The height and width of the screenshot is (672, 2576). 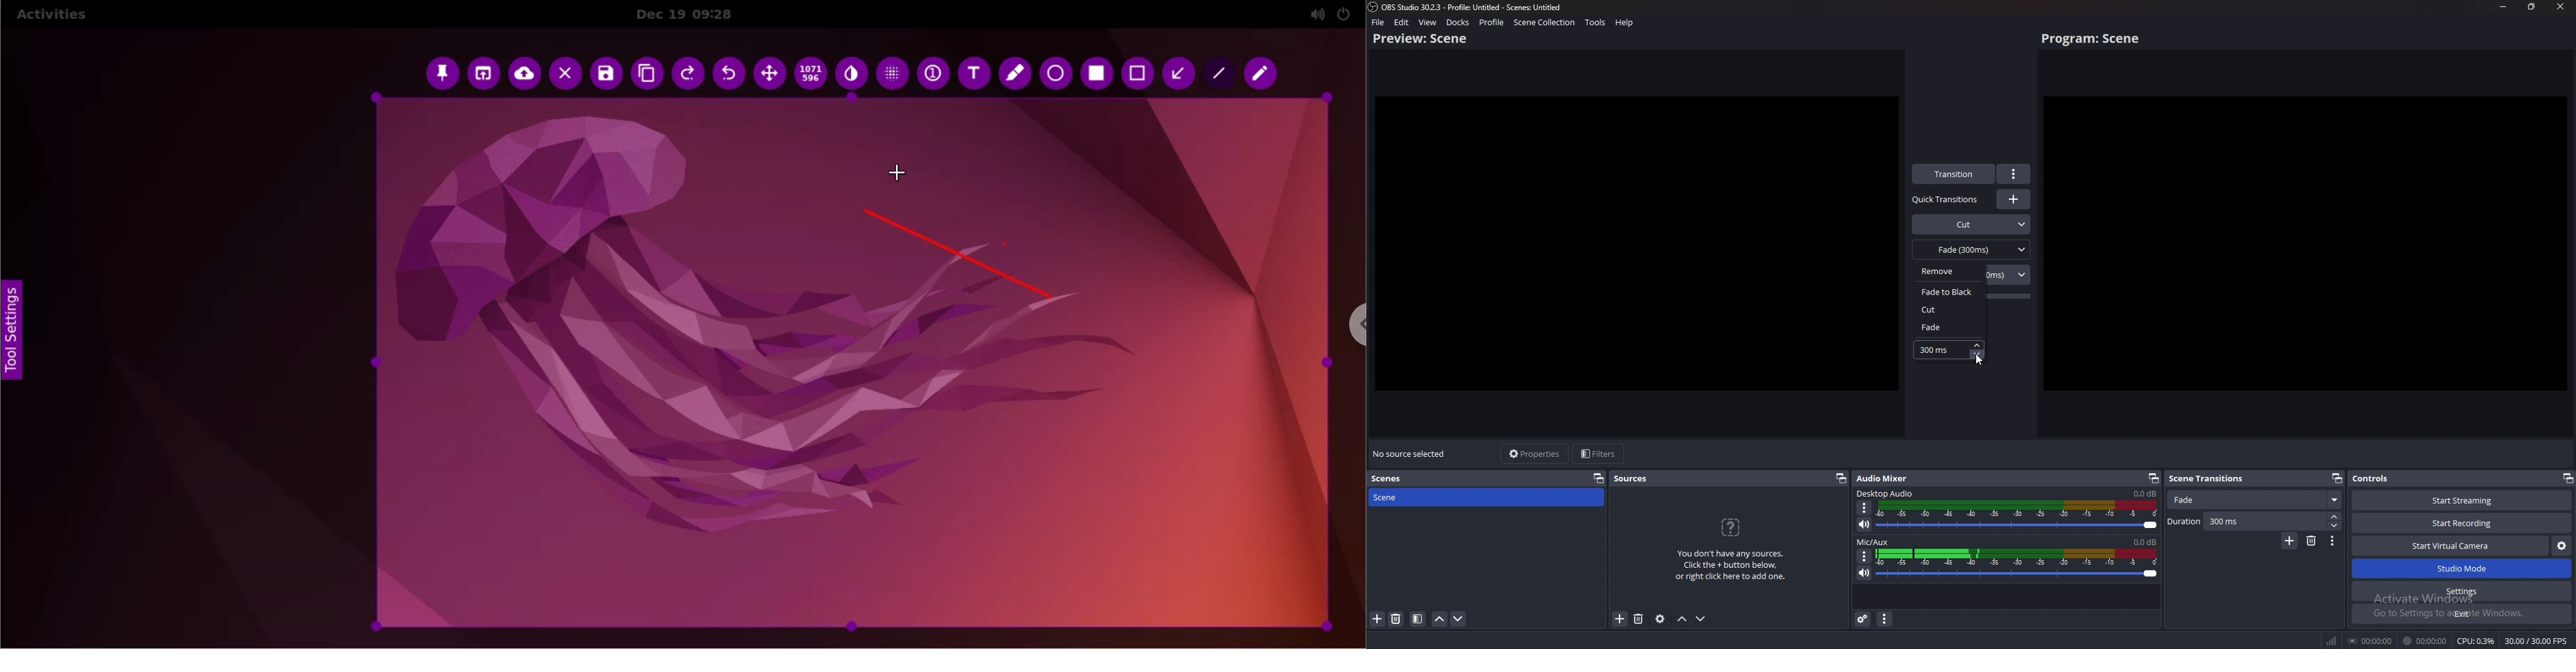 What do you see at coordinates (1418, 619) in the screenshot?
I see `filter` at bounding box center [1418, 619].